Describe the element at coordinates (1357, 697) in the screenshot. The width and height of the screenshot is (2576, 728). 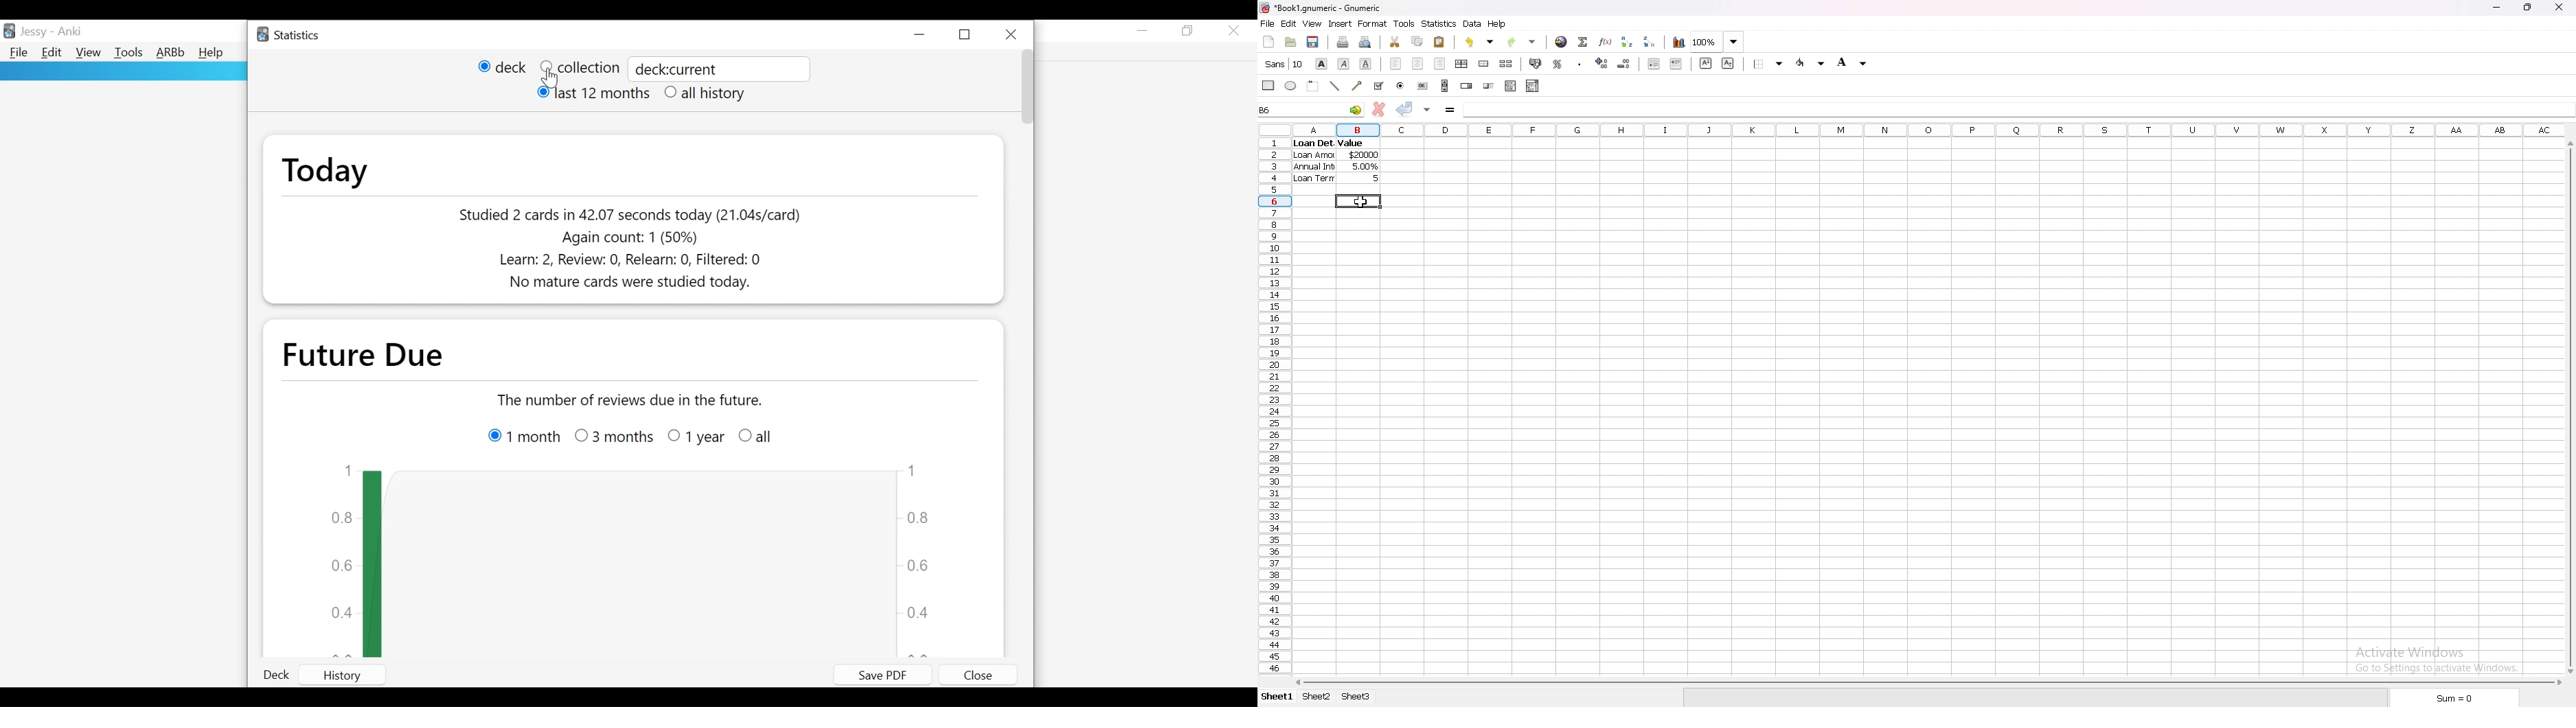
I see `sheet 3` at that location.